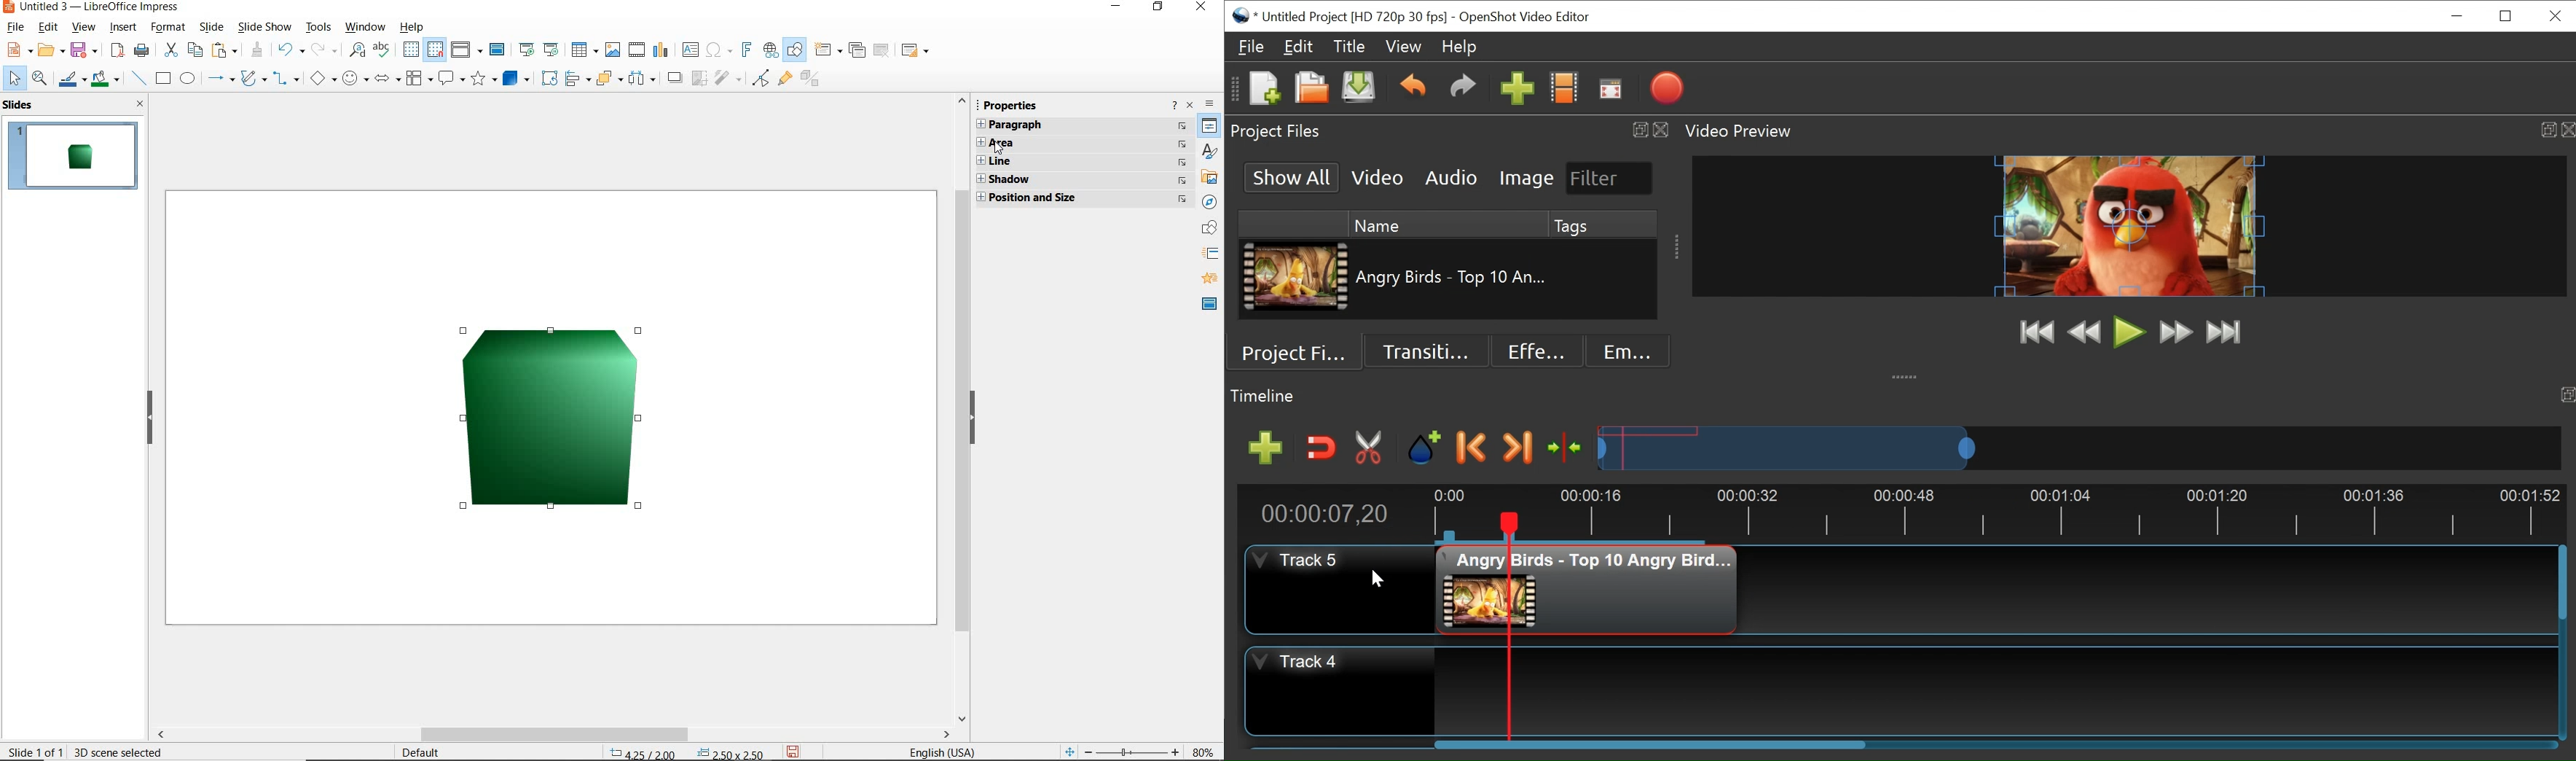 This screenshot has width=2576, height=784. Describe the element at coordinates (975, 420) in the screenshot. I see `HIDE` at that location.